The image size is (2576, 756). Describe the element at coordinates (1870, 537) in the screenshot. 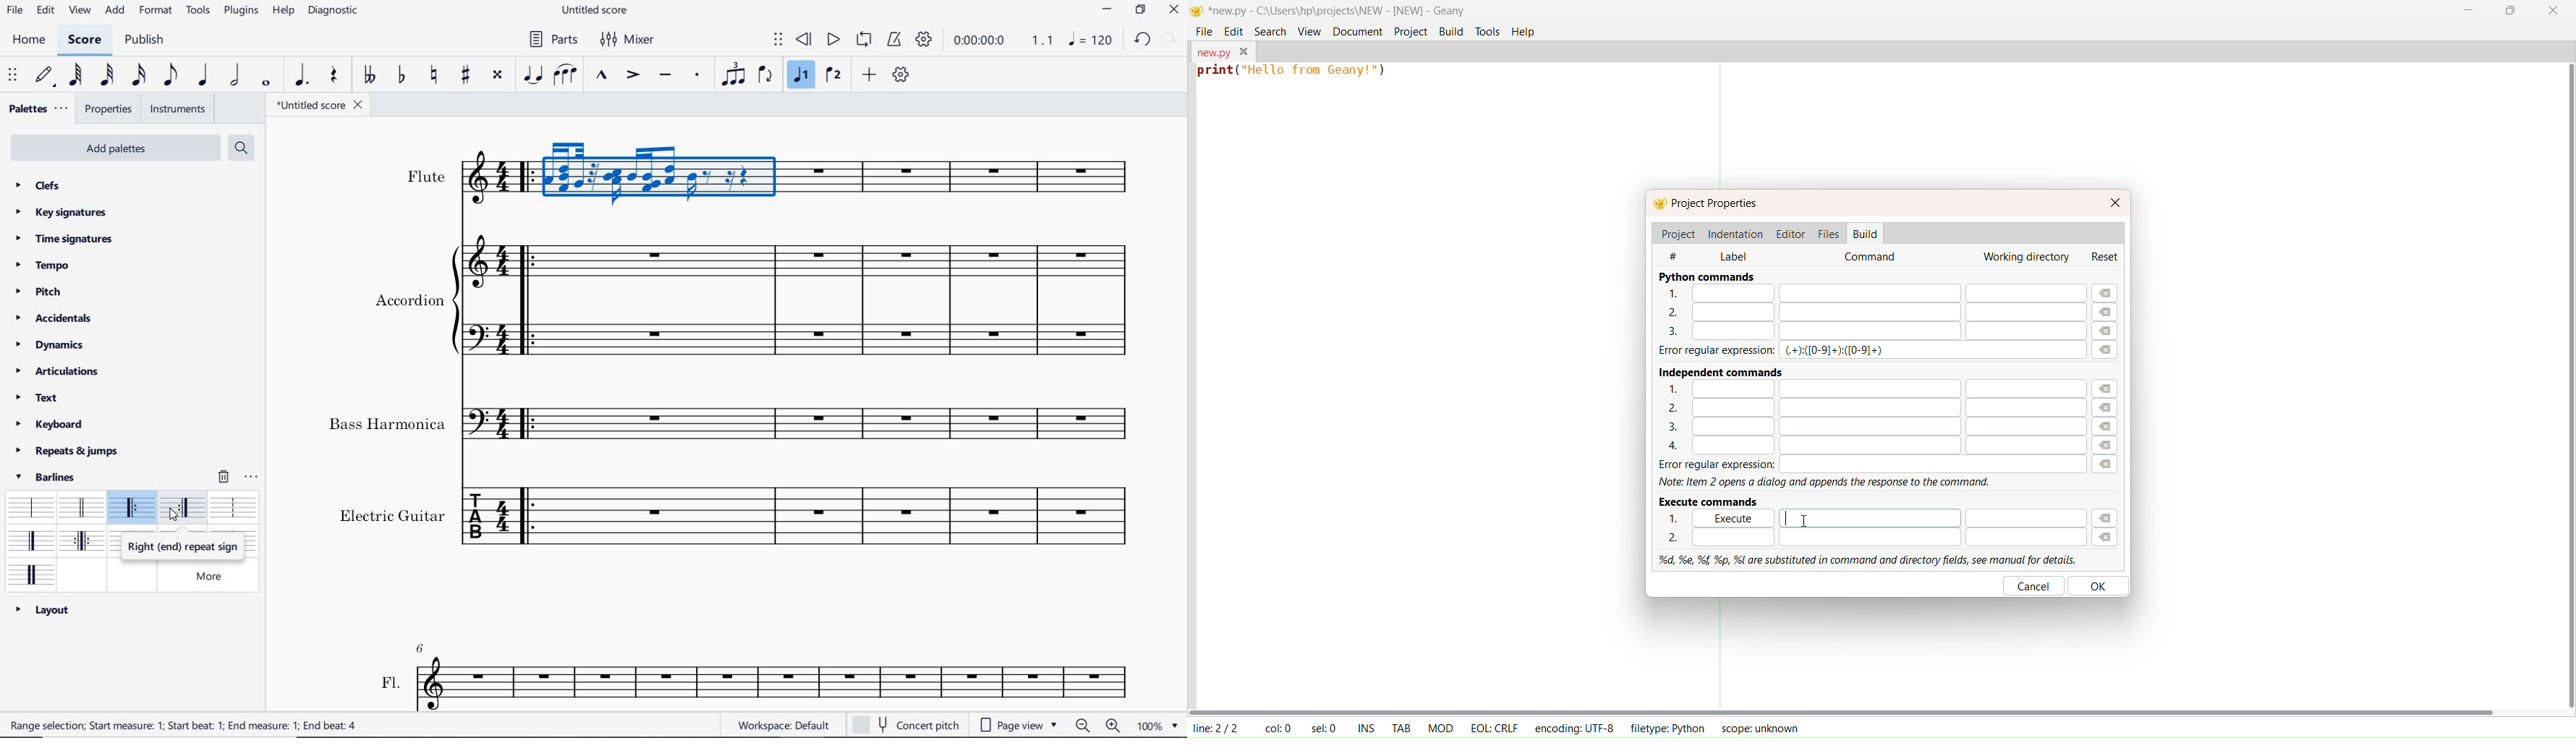

I see `2.` at that location.